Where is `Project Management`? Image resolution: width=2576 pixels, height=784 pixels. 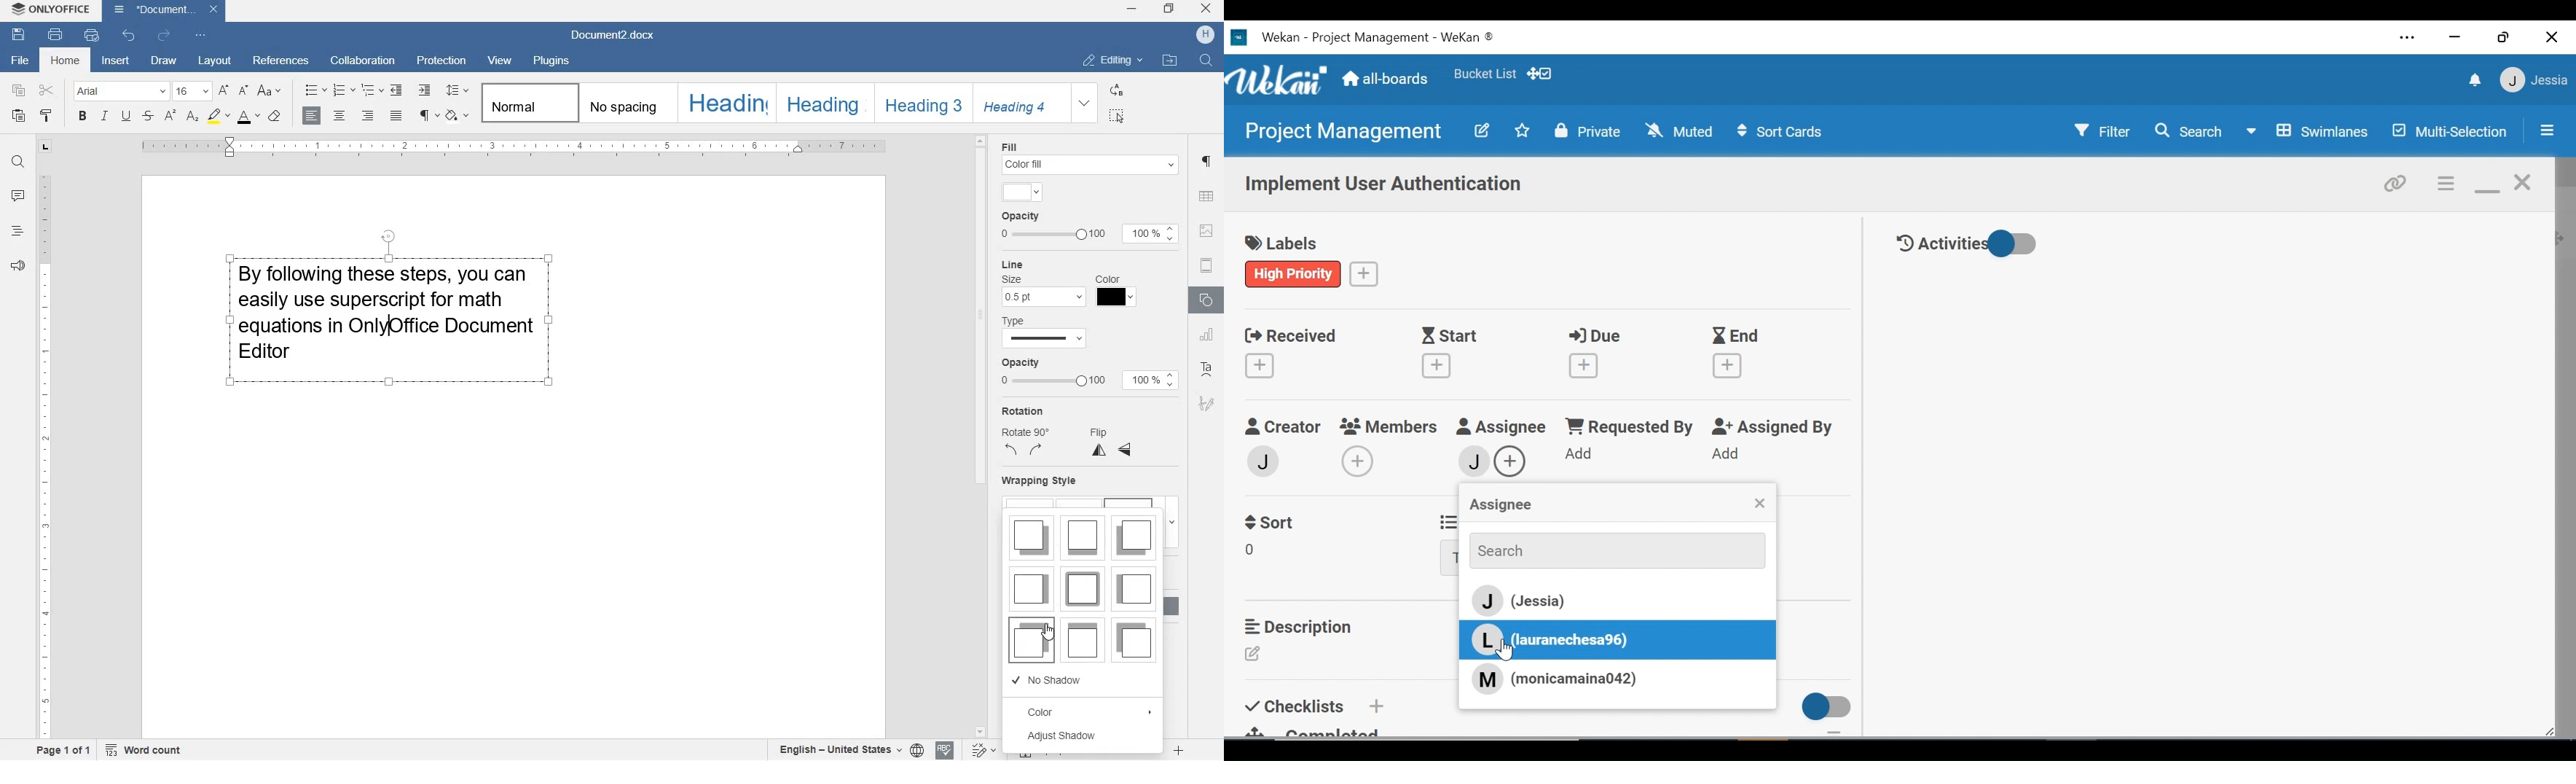 Project Management is located at coordinates (1341, 132).